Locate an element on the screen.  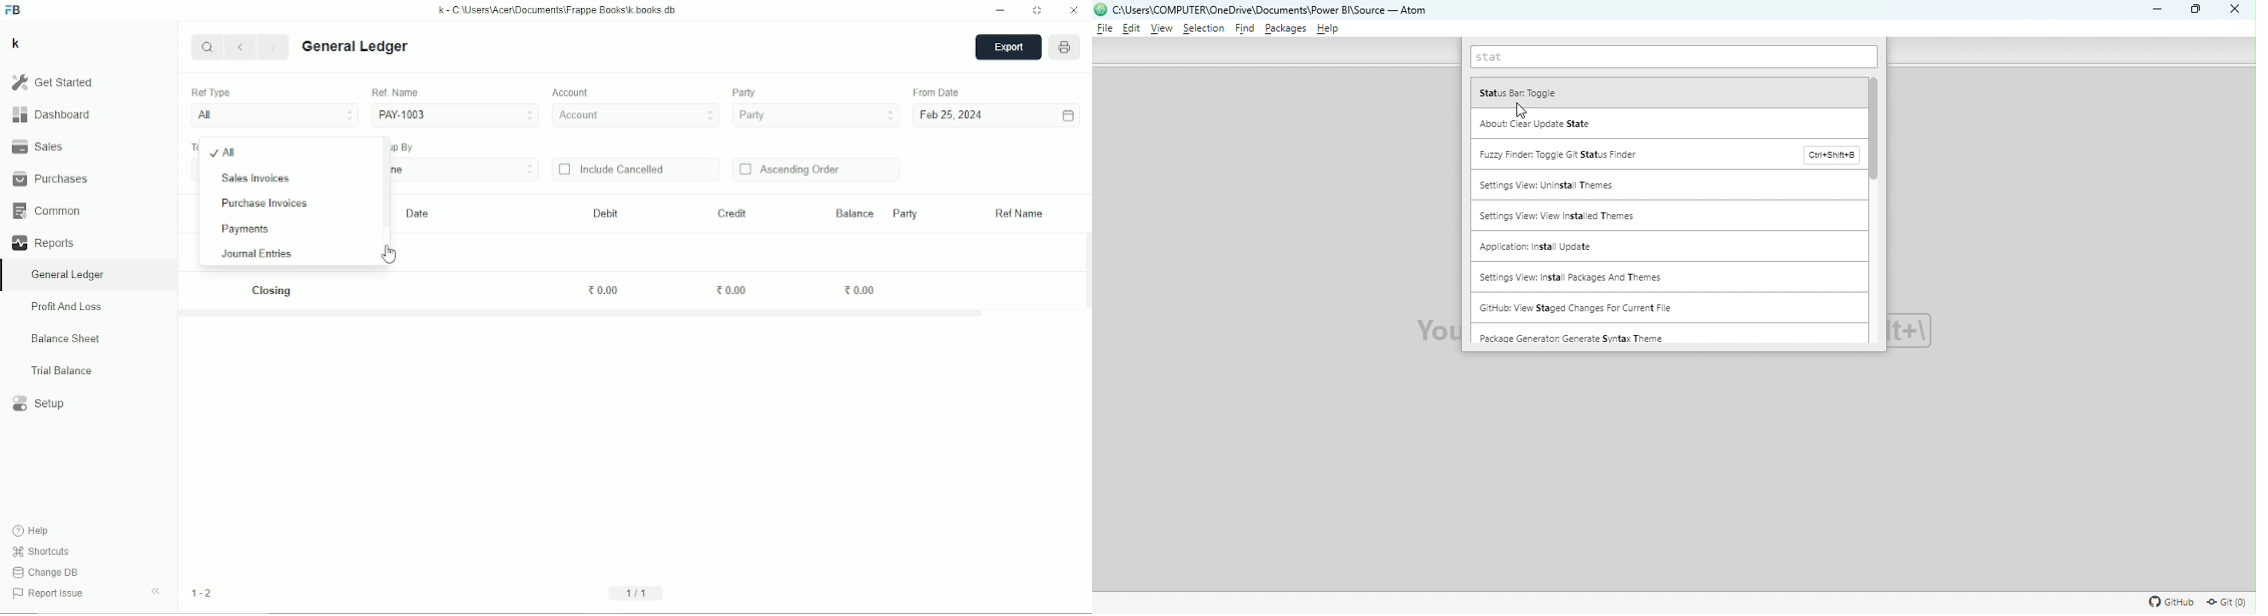
K is located at coordinates (16, 43).